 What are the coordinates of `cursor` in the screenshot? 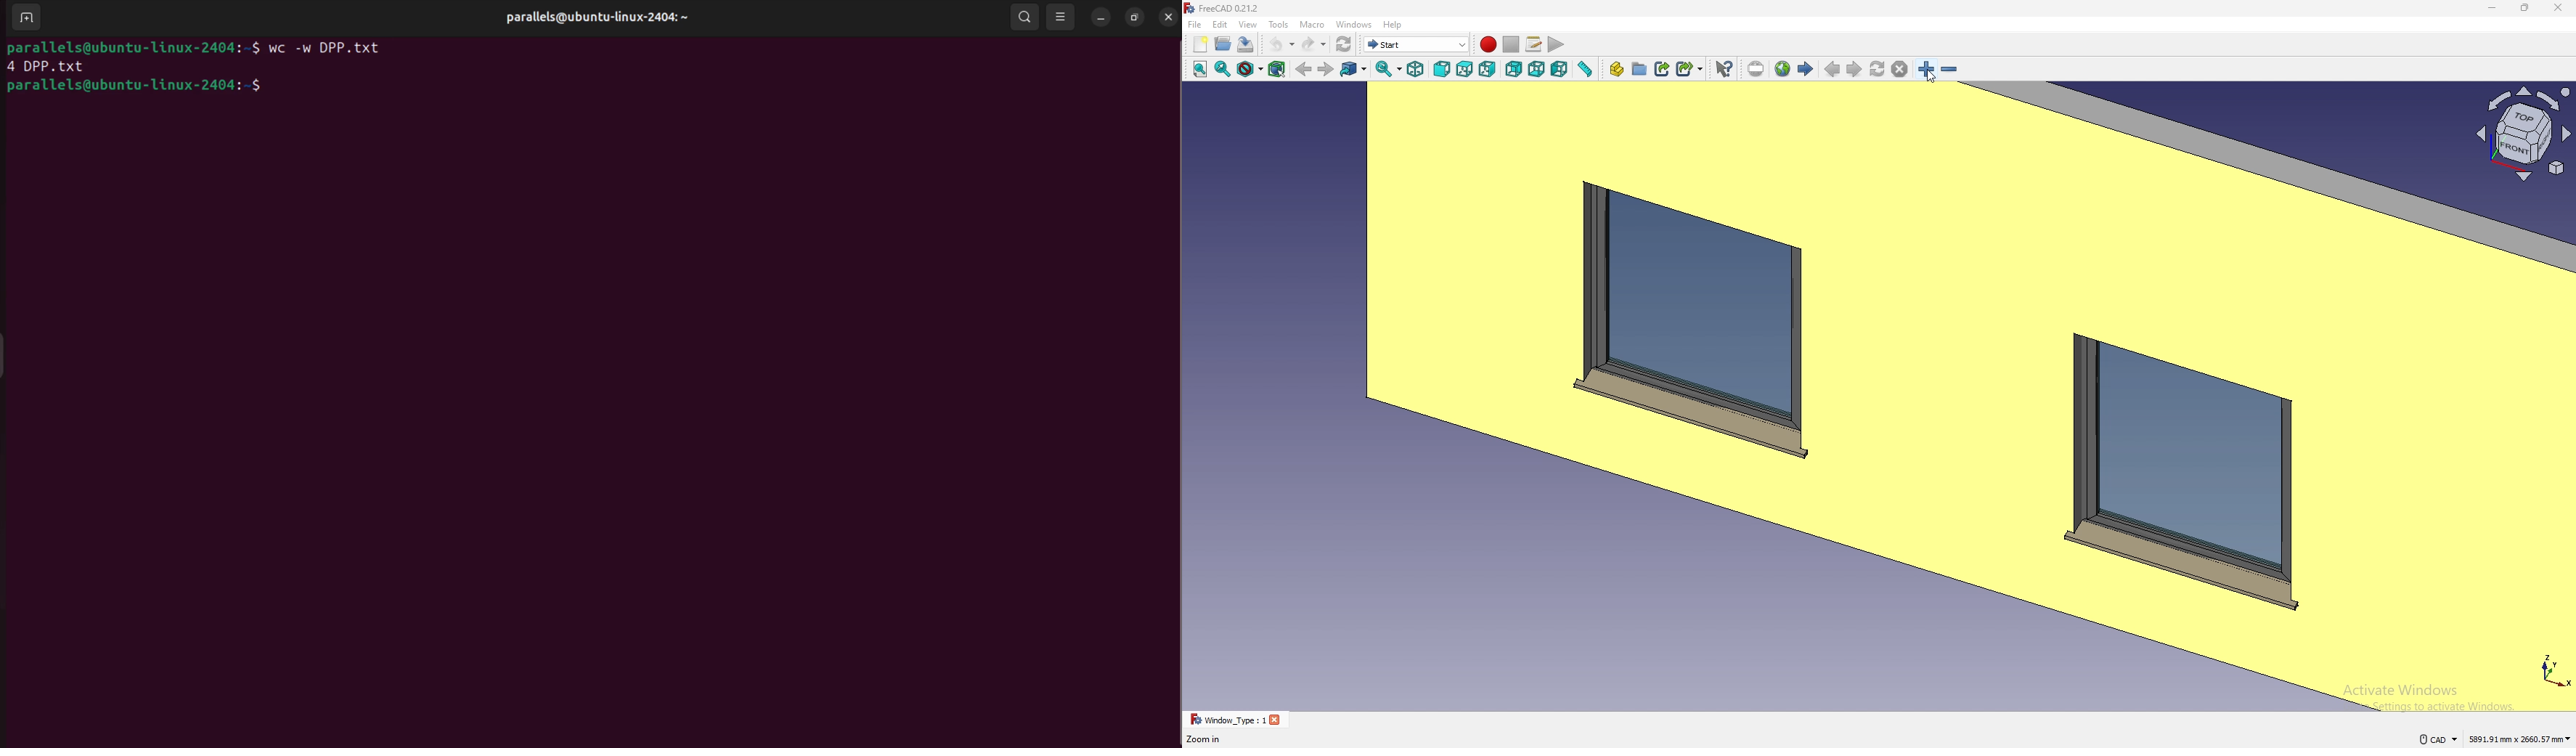 It's located at (1933, 78).